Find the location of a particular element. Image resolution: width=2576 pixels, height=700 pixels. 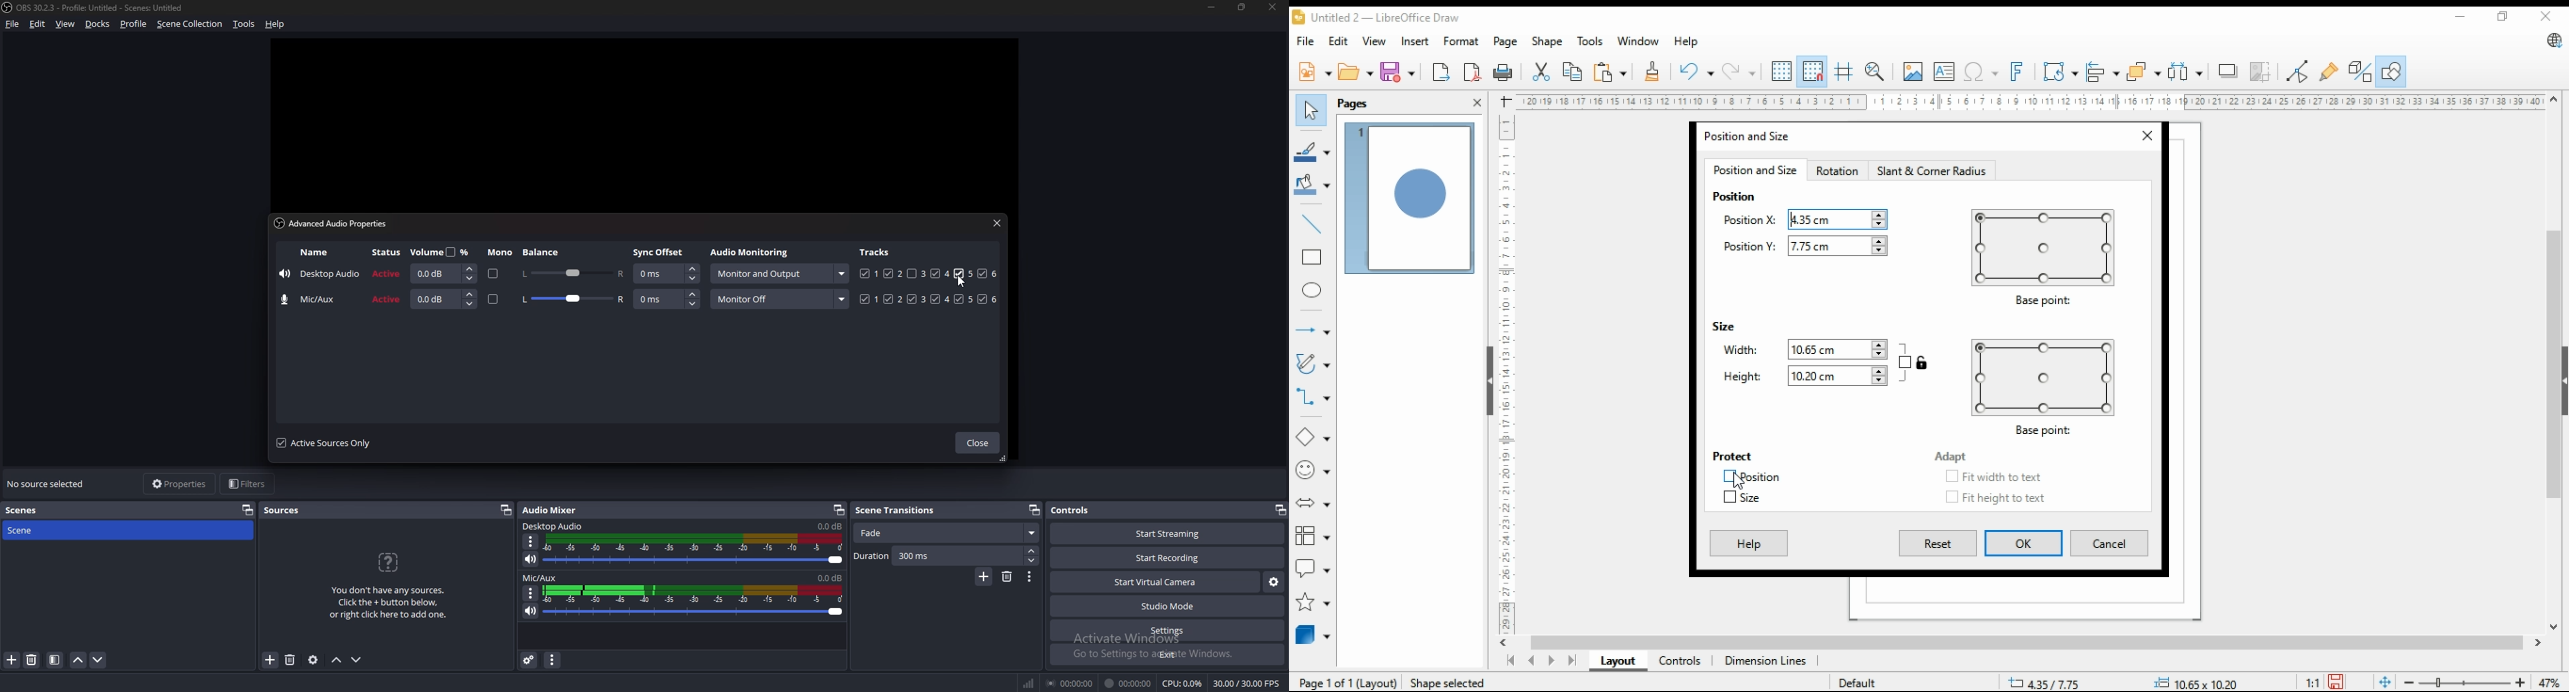

settings is located at coordinates (1168, 631).